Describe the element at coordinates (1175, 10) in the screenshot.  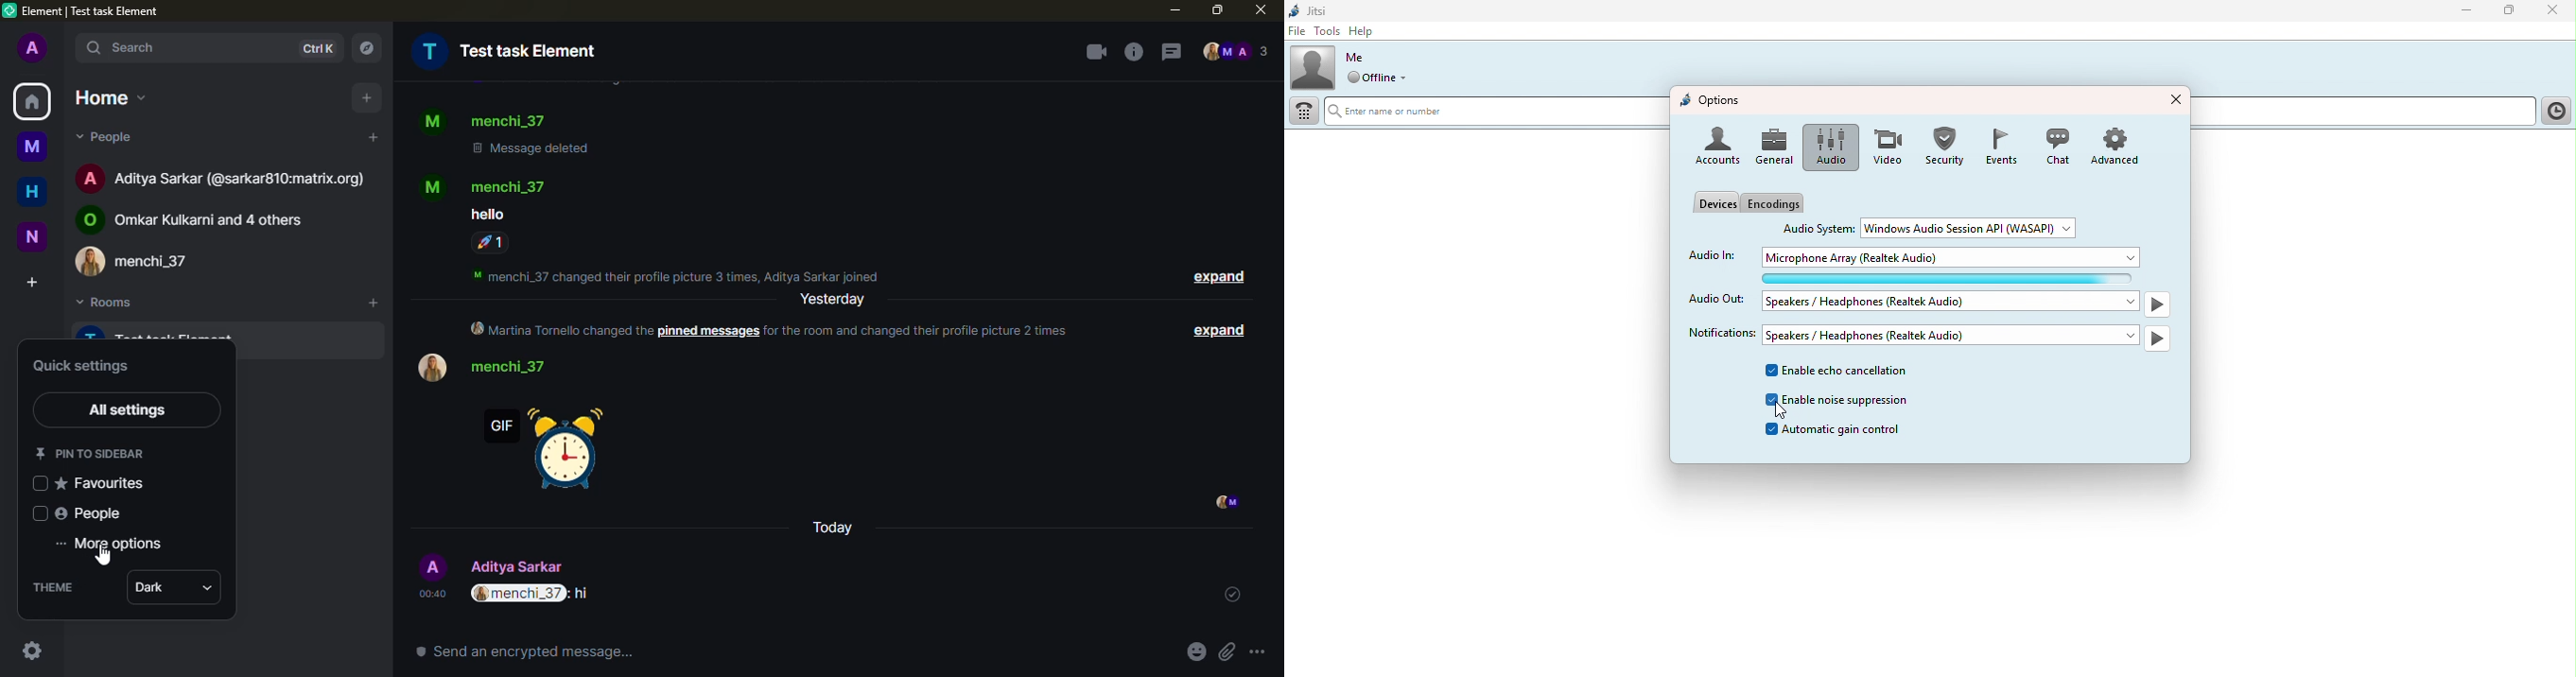
I see `minimize` at that location.